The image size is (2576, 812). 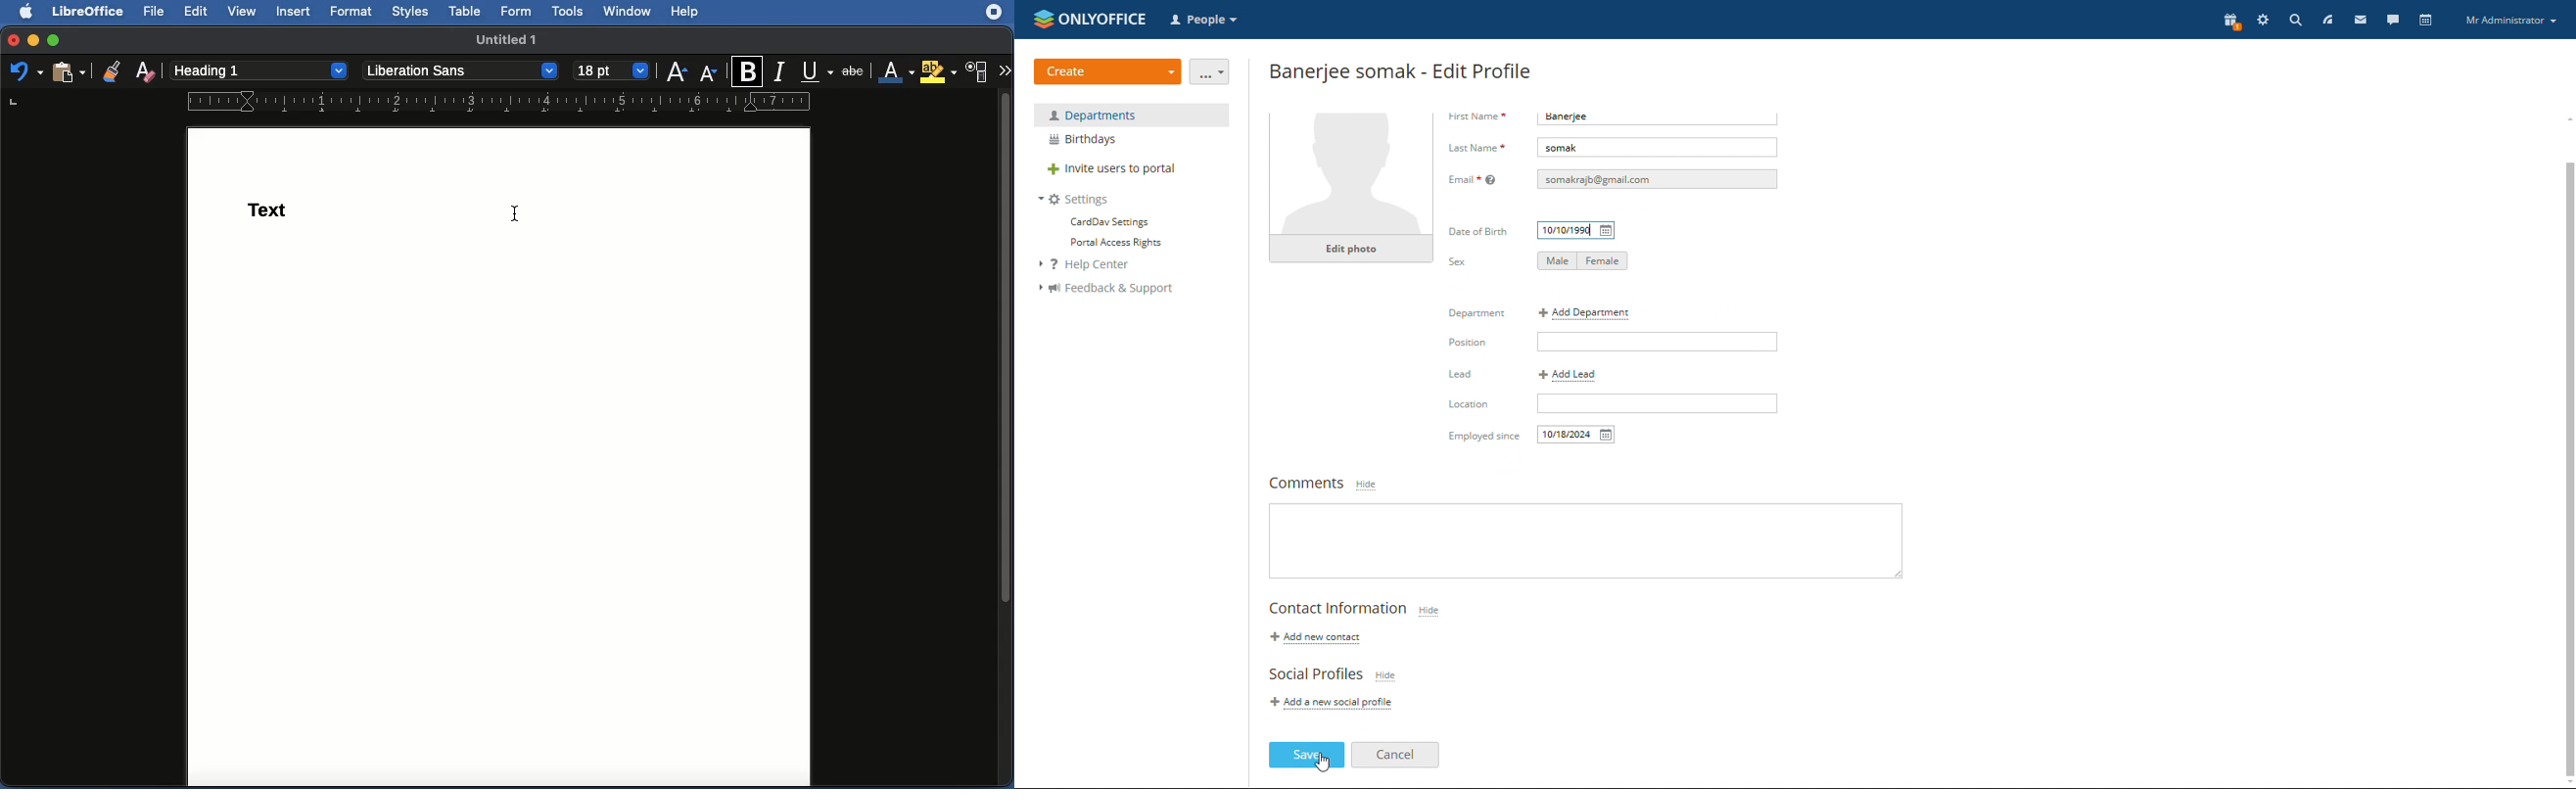 I want to click on Strikethrough, so click(x=854, y=70).